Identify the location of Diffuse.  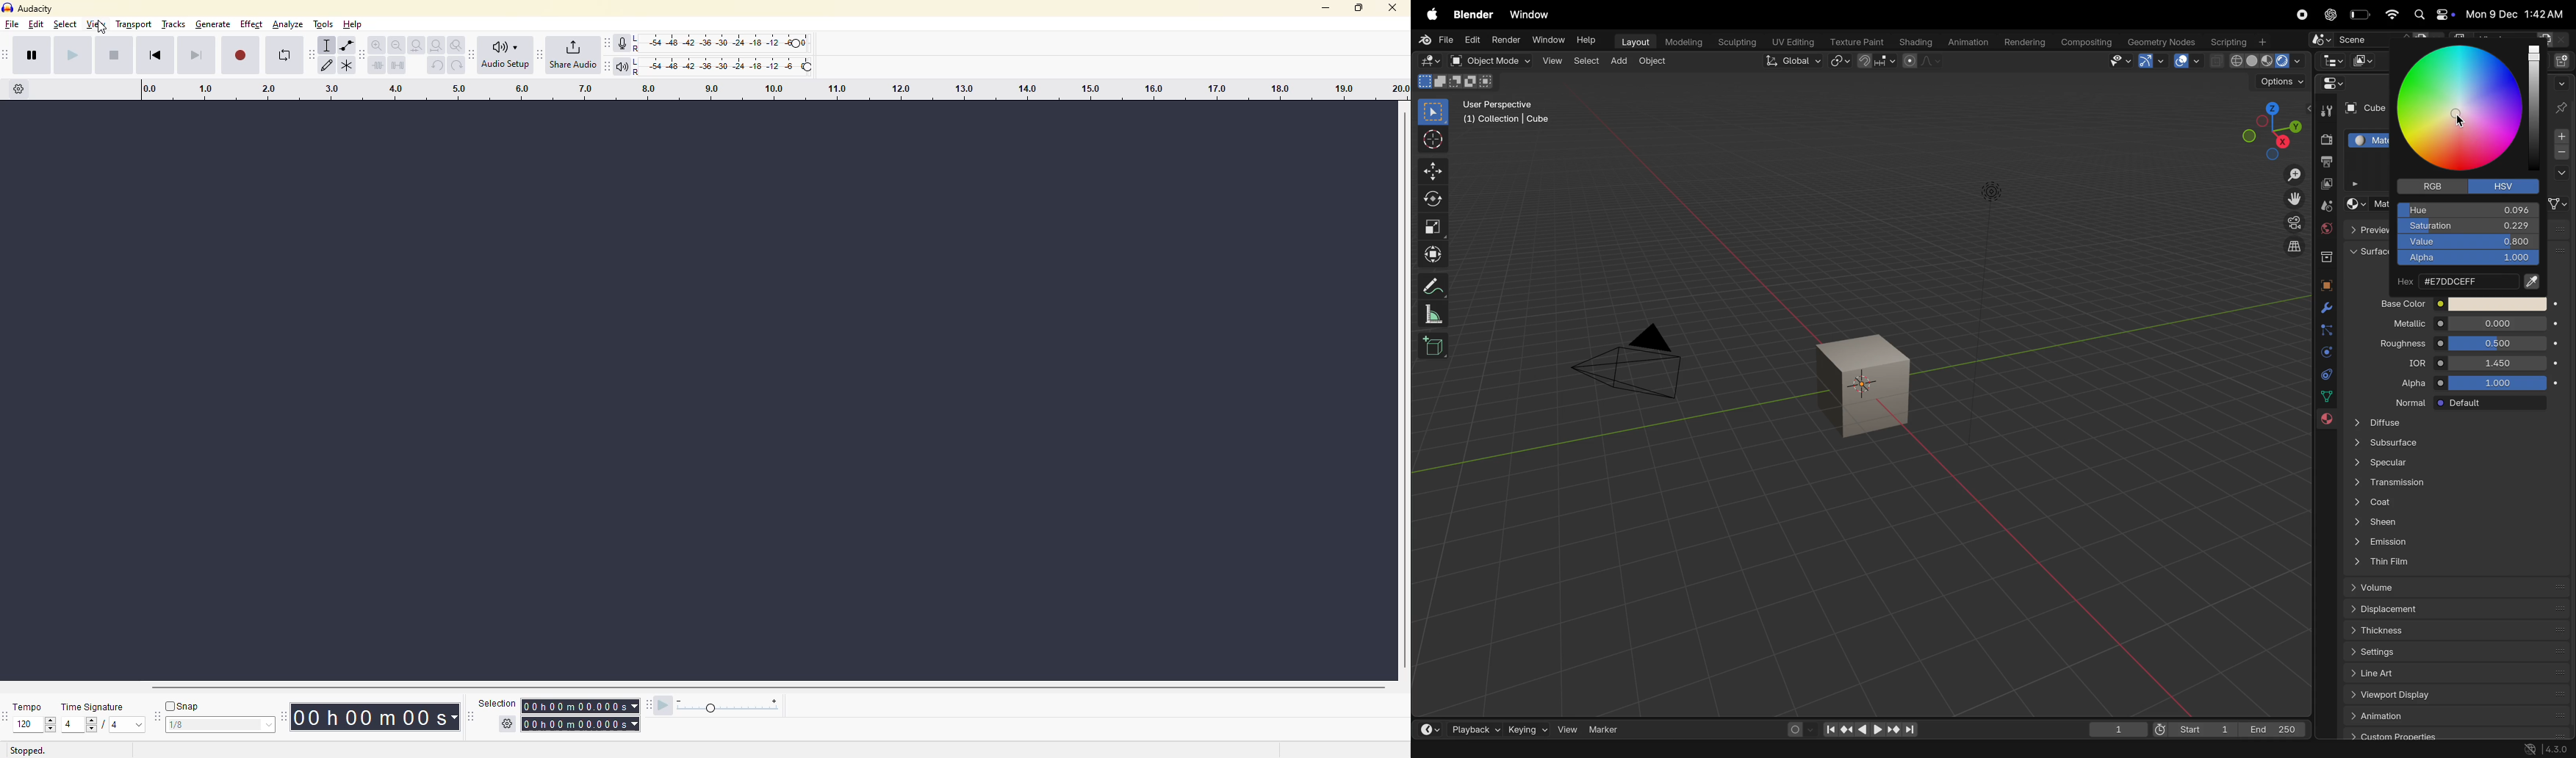
(2452, 422).